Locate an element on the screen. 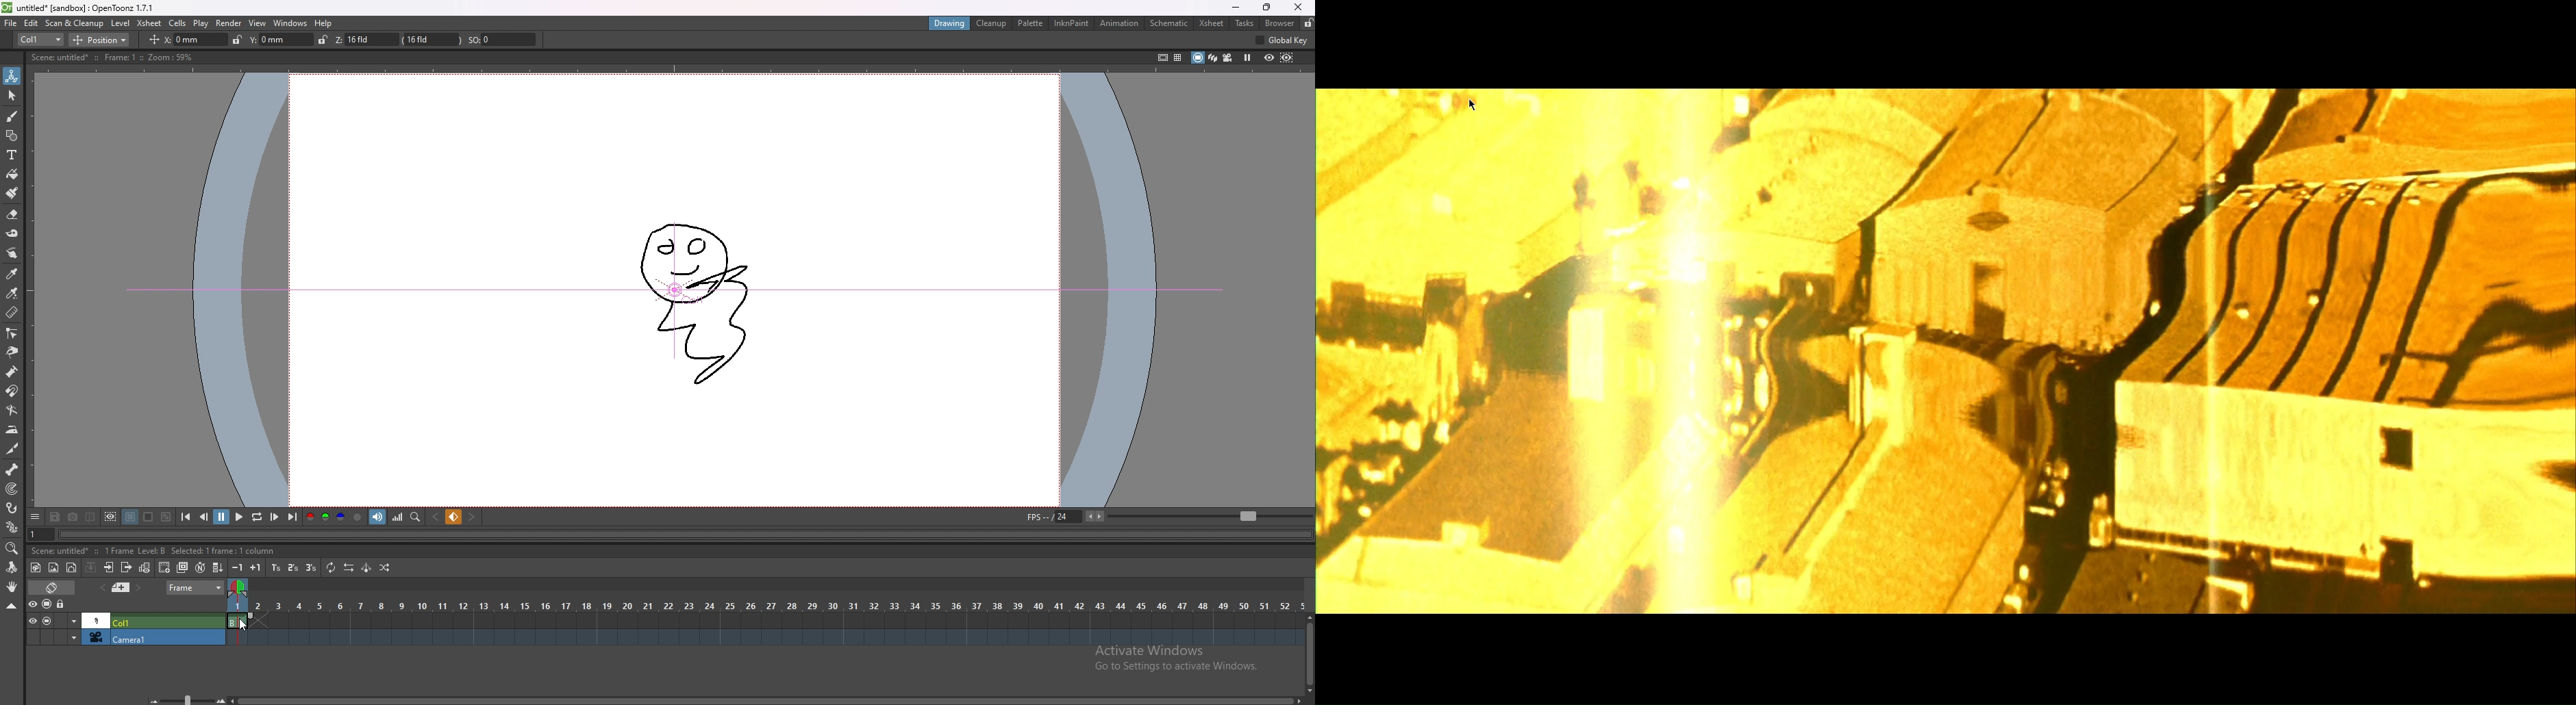 This screenshot has width=2576, height=728. new raster level is located at coordinates (53, 568).